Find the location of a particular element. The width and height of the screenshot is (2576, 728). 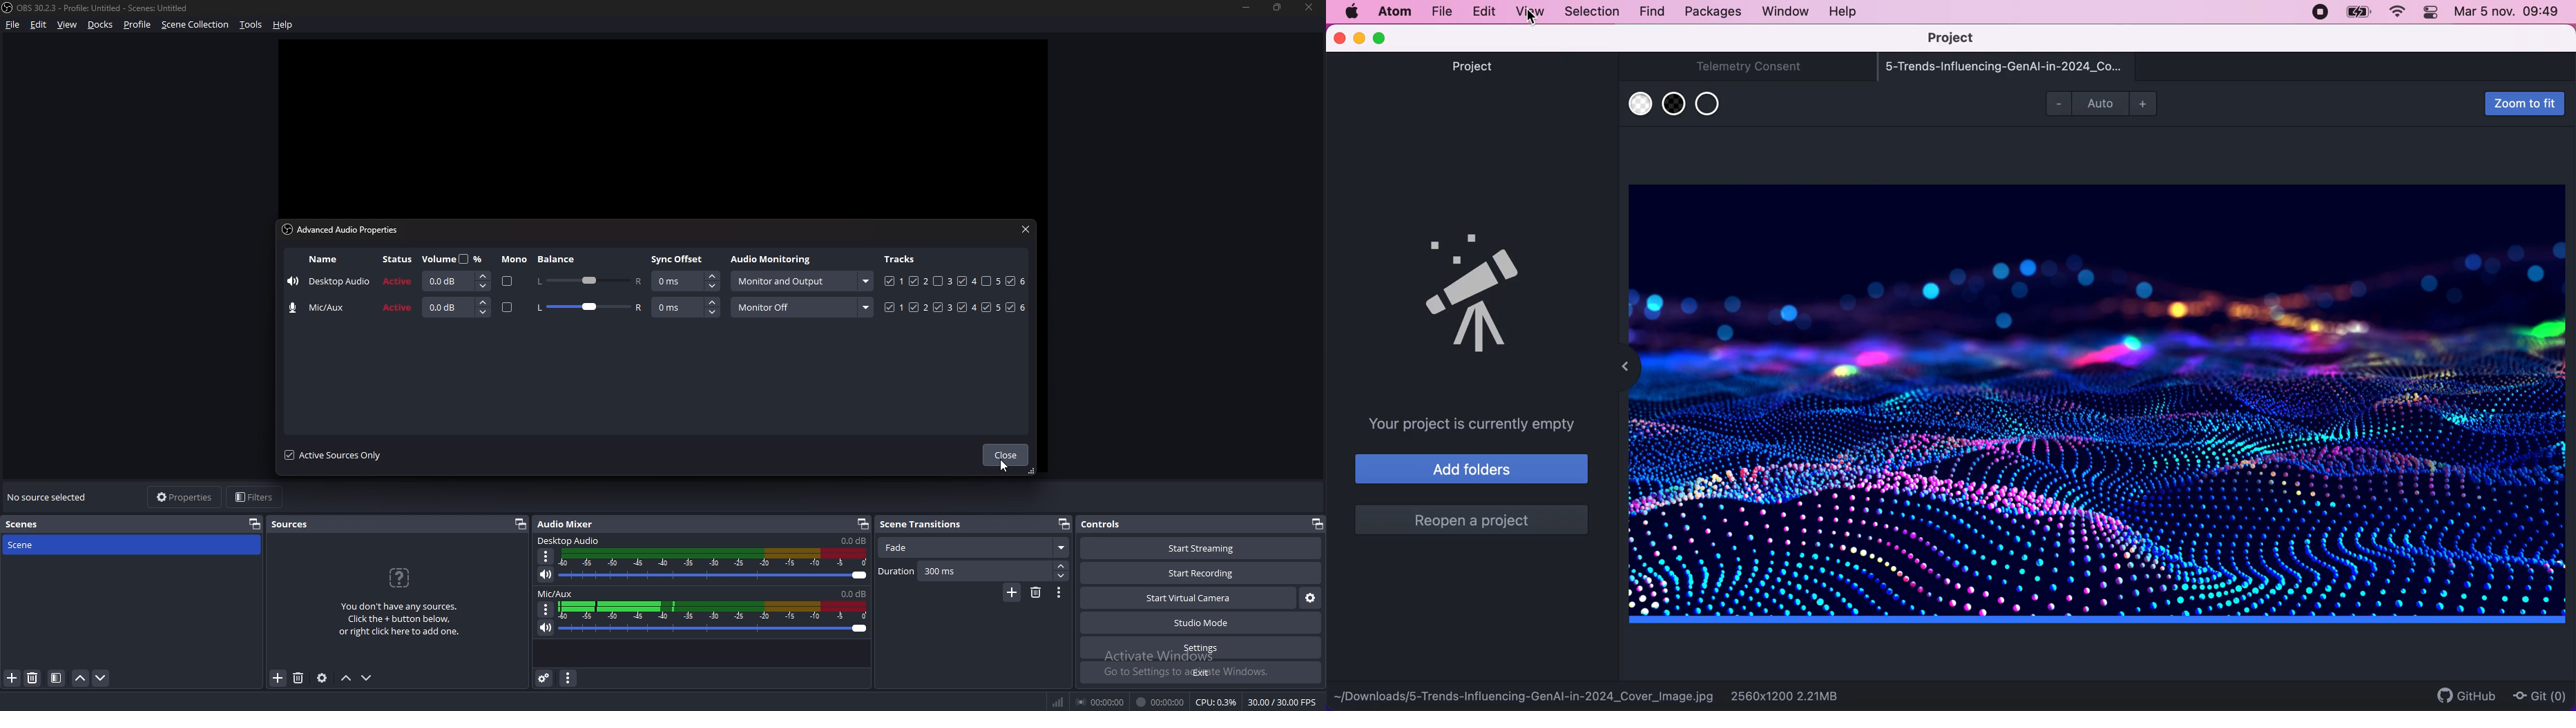

studio mode is located at coordinates (1201, 623).